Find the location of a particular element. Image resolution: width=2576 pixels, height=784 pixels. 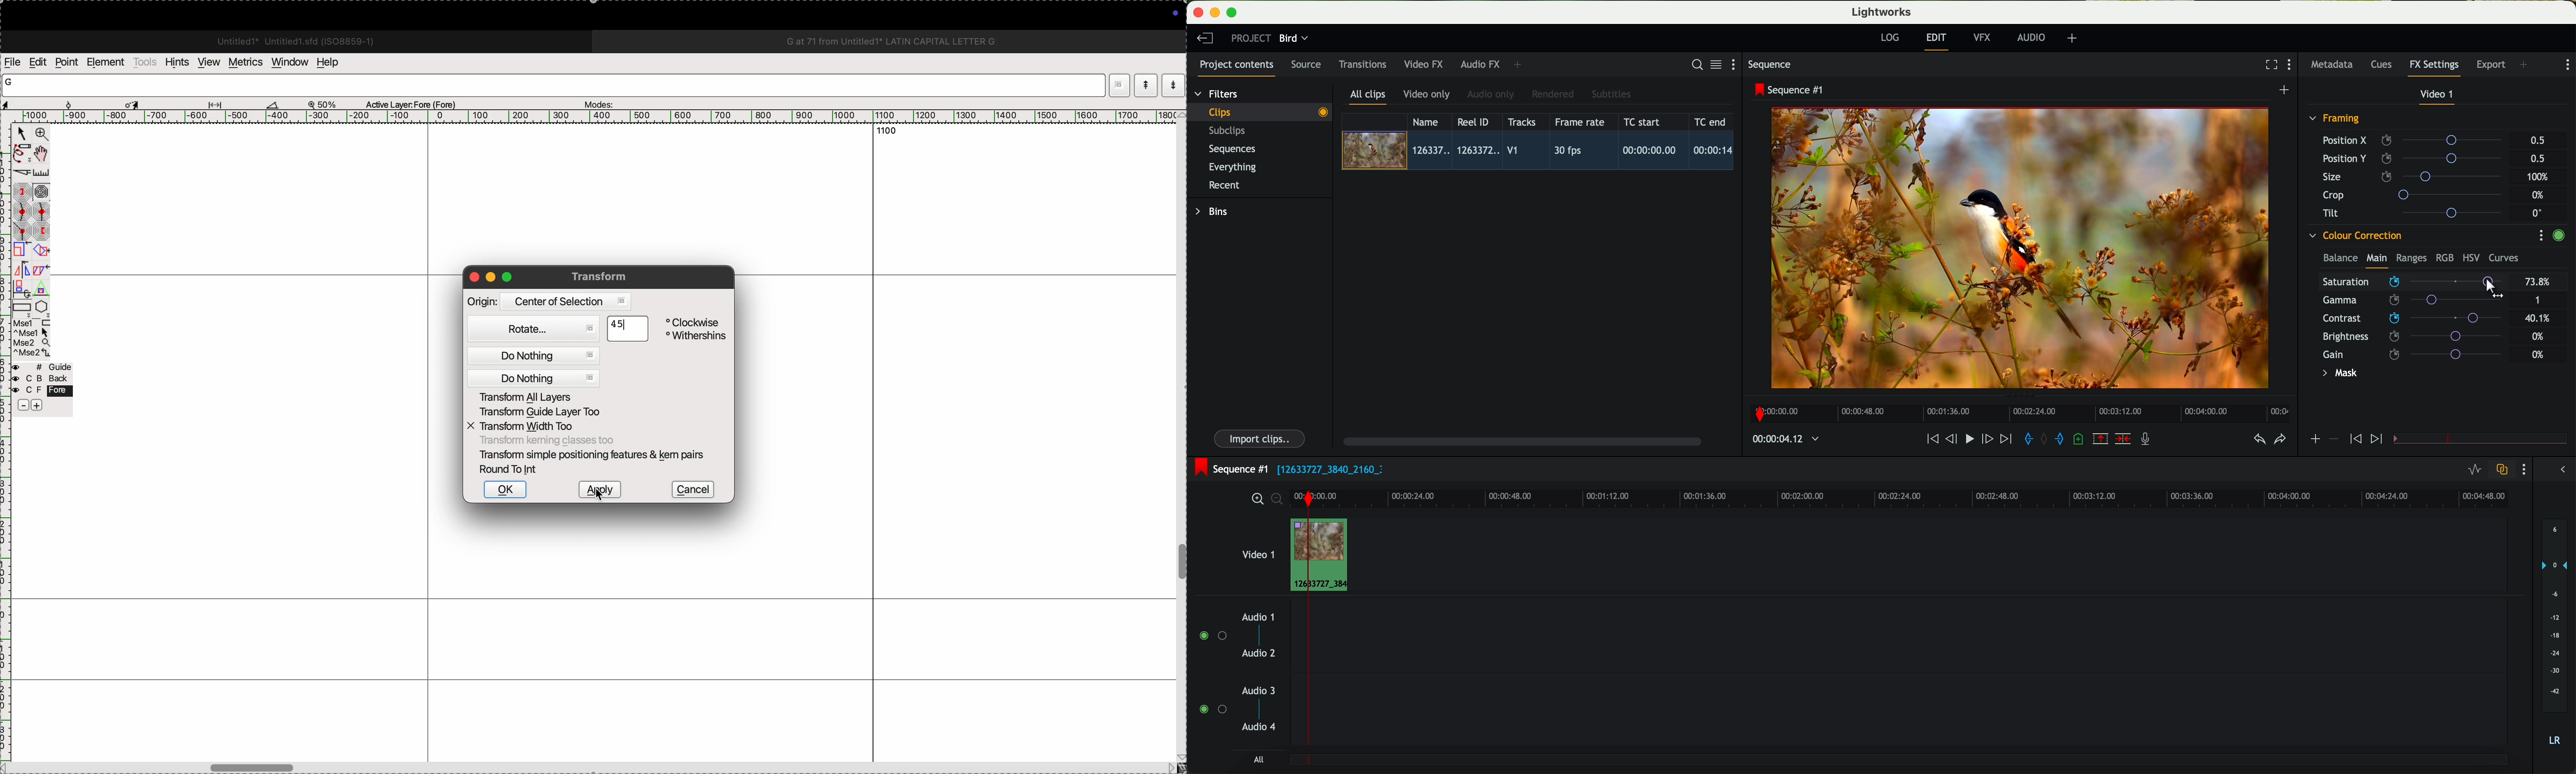

name is located at coordinates (1429, 122).